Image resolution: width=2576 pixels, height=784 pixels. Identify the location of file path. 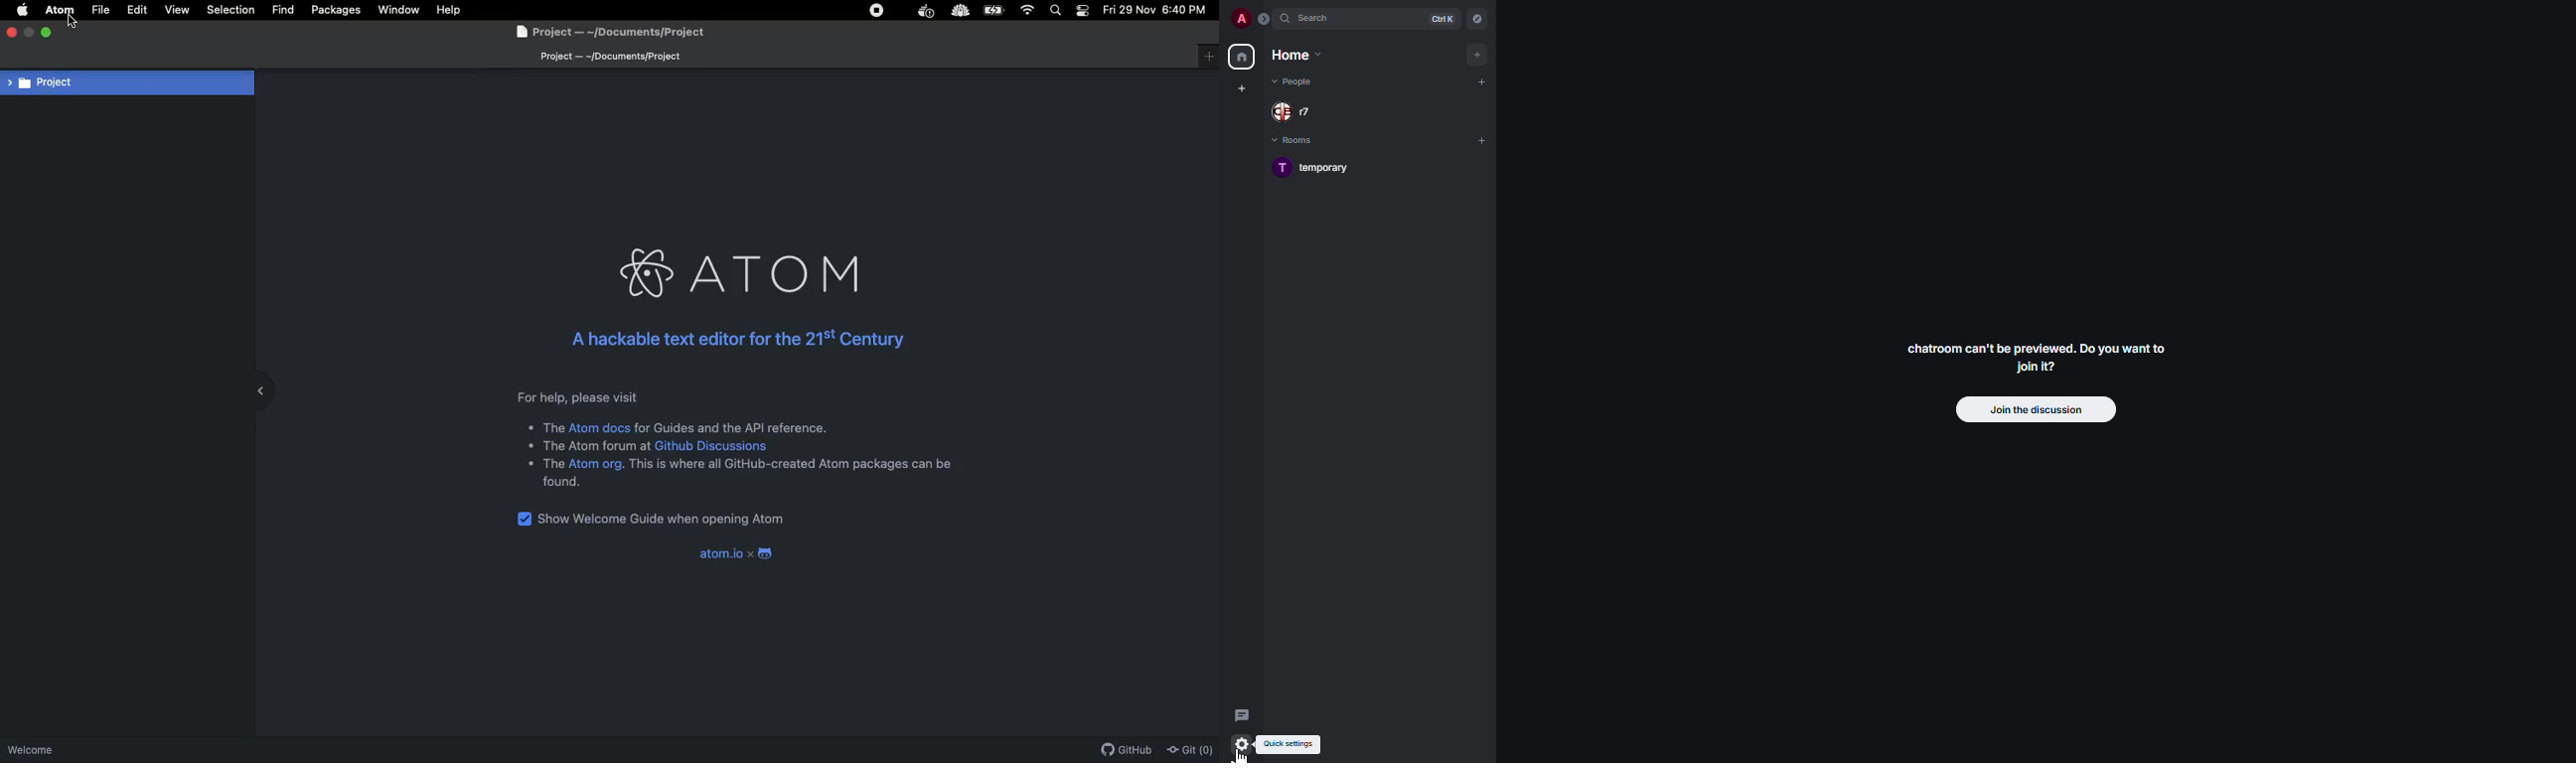
(609, 58).